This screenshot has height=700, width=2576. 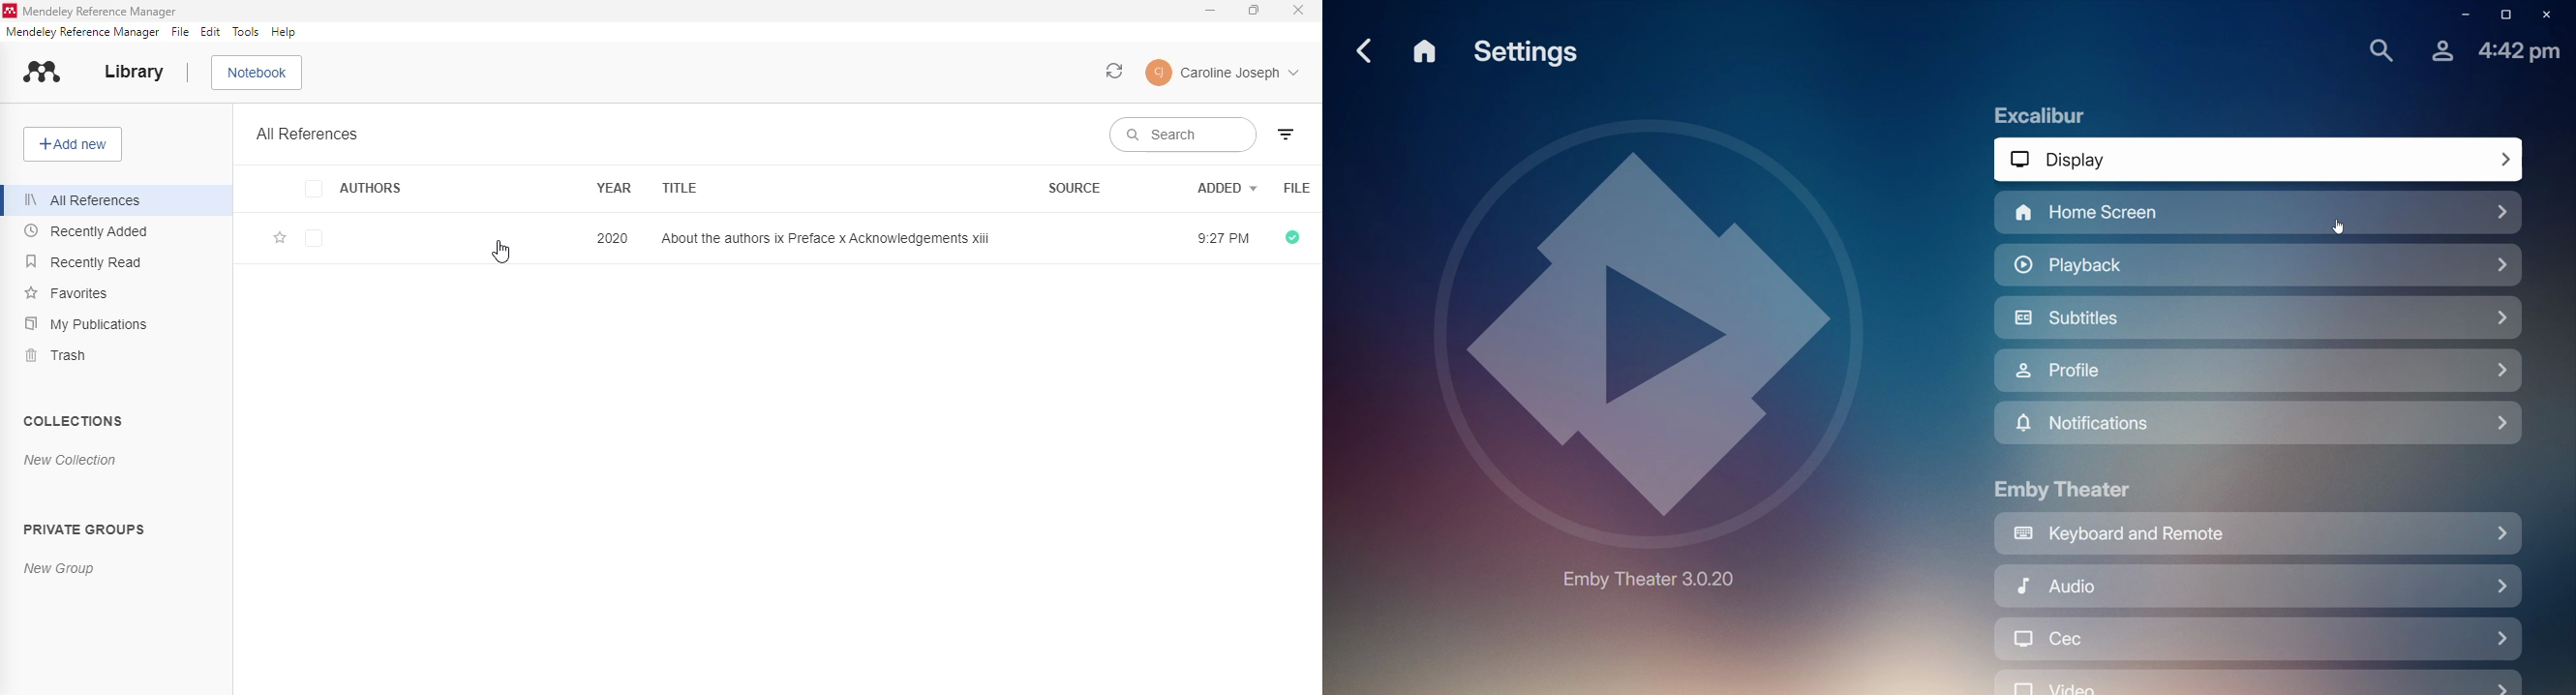 I want to click on Subtitles, so click(x=2257, y=318).